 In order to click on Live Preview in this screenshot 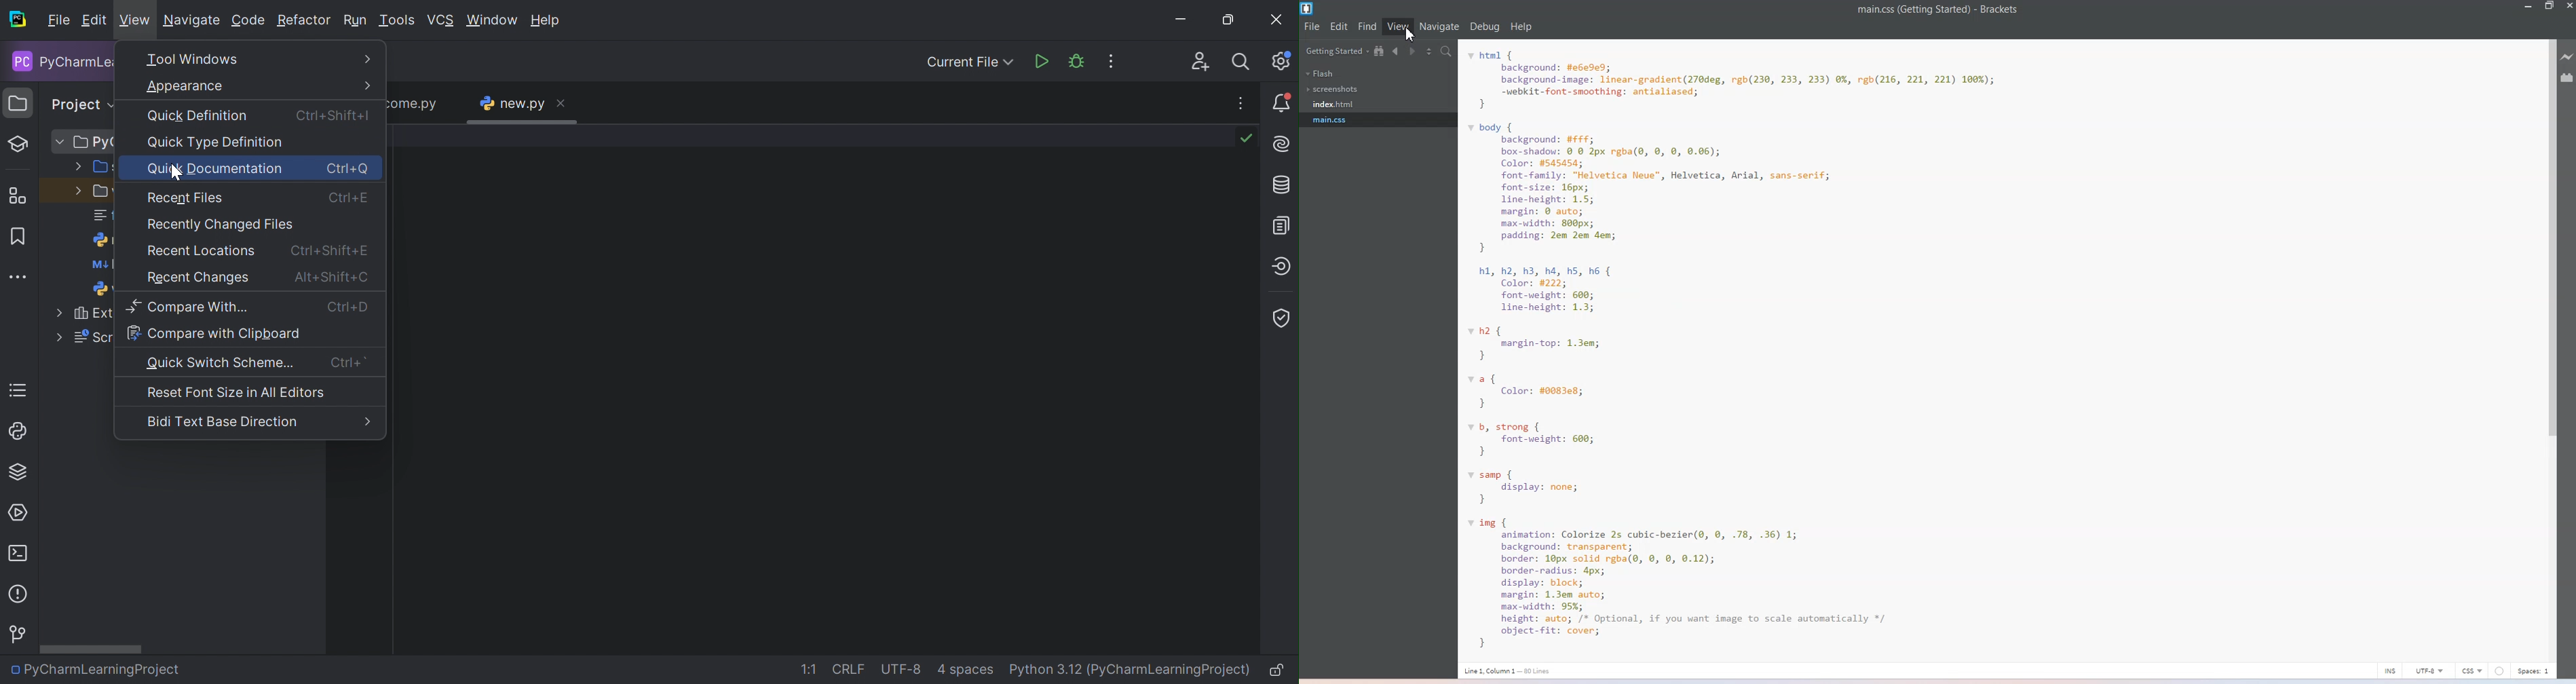, I will do `click(2568, 56)`.